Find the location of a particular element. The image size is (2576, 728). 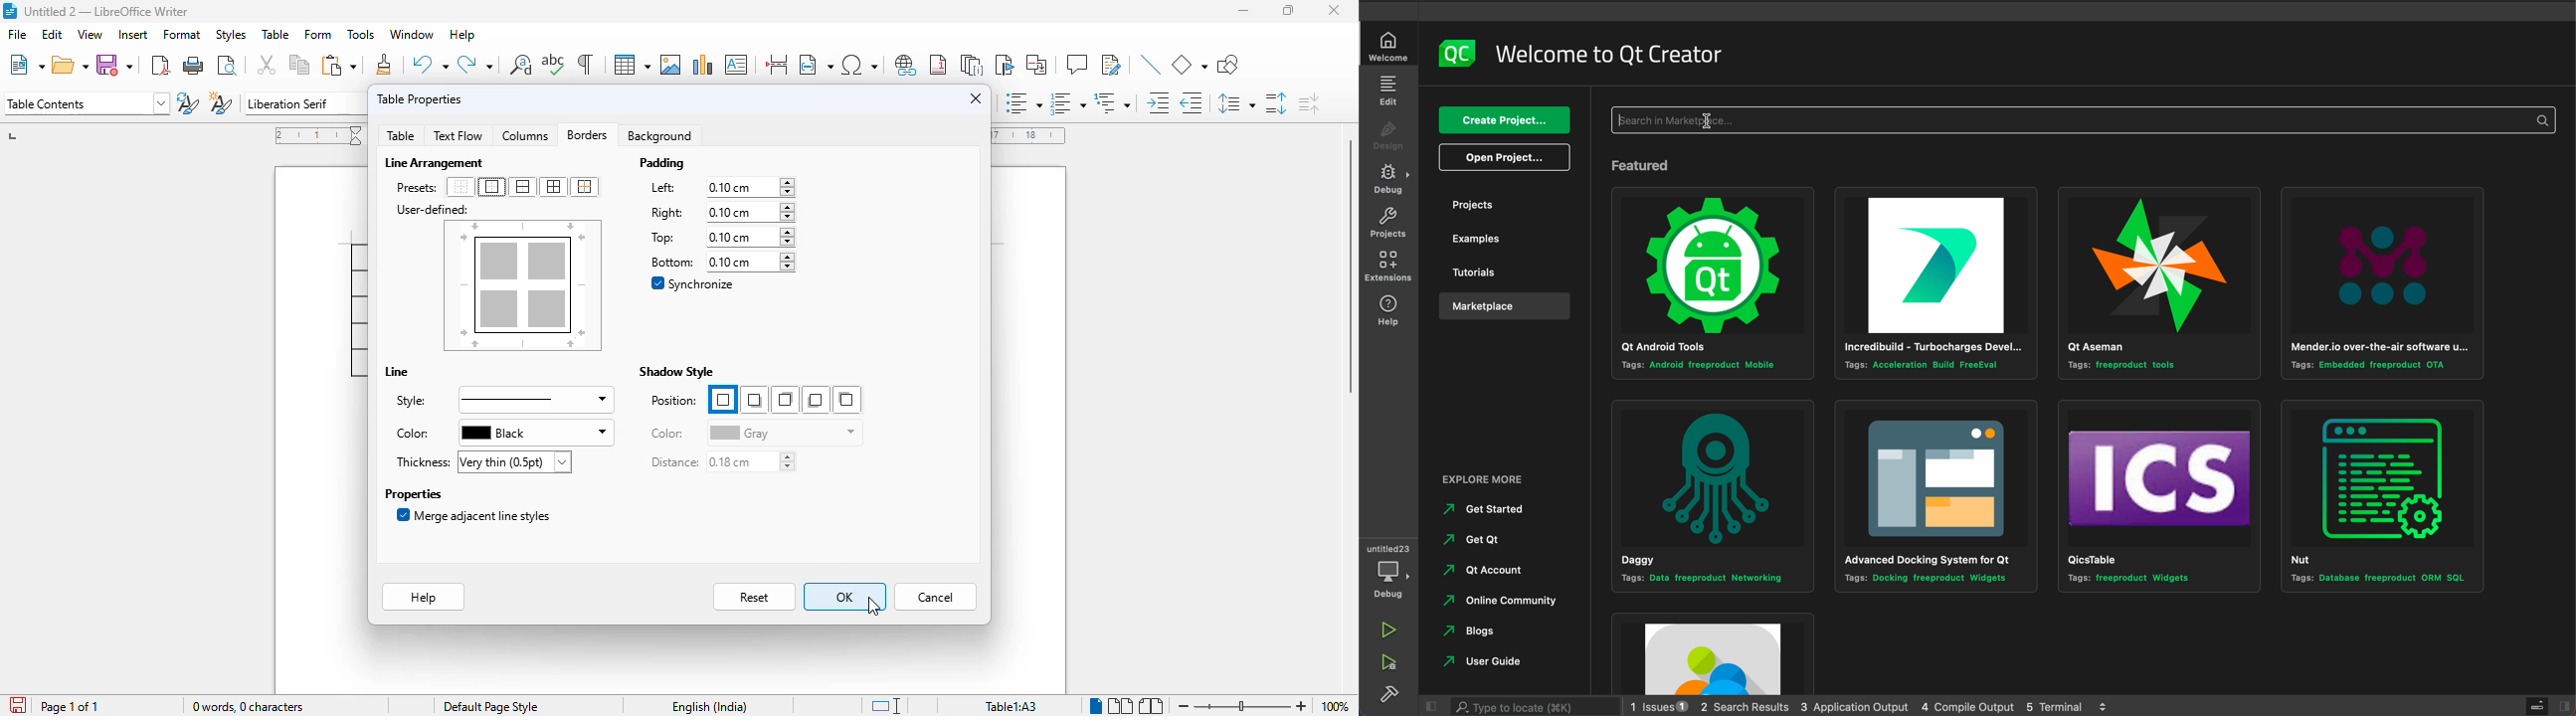

thickness: very thin (0.5pt) is located at coordinates (481, 461).